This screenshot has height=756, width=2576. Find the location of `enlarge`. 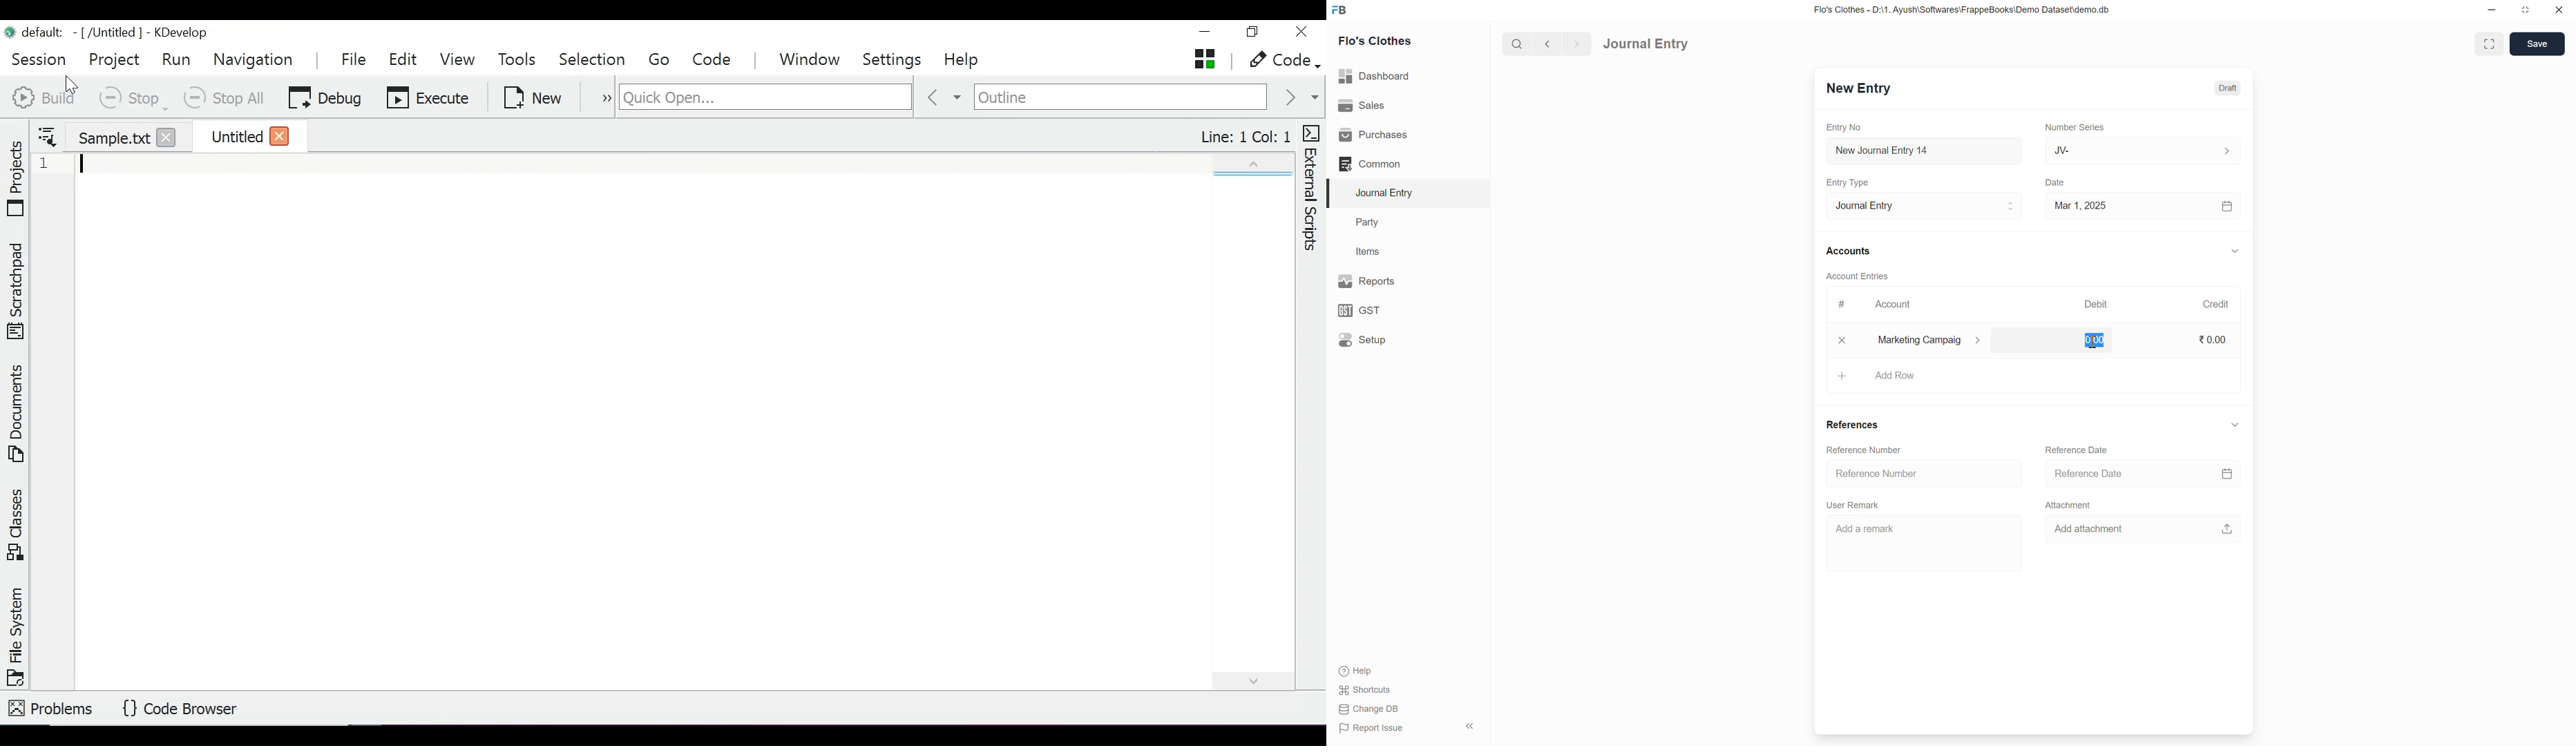

enlarge is located at coordinates (2491, 42).